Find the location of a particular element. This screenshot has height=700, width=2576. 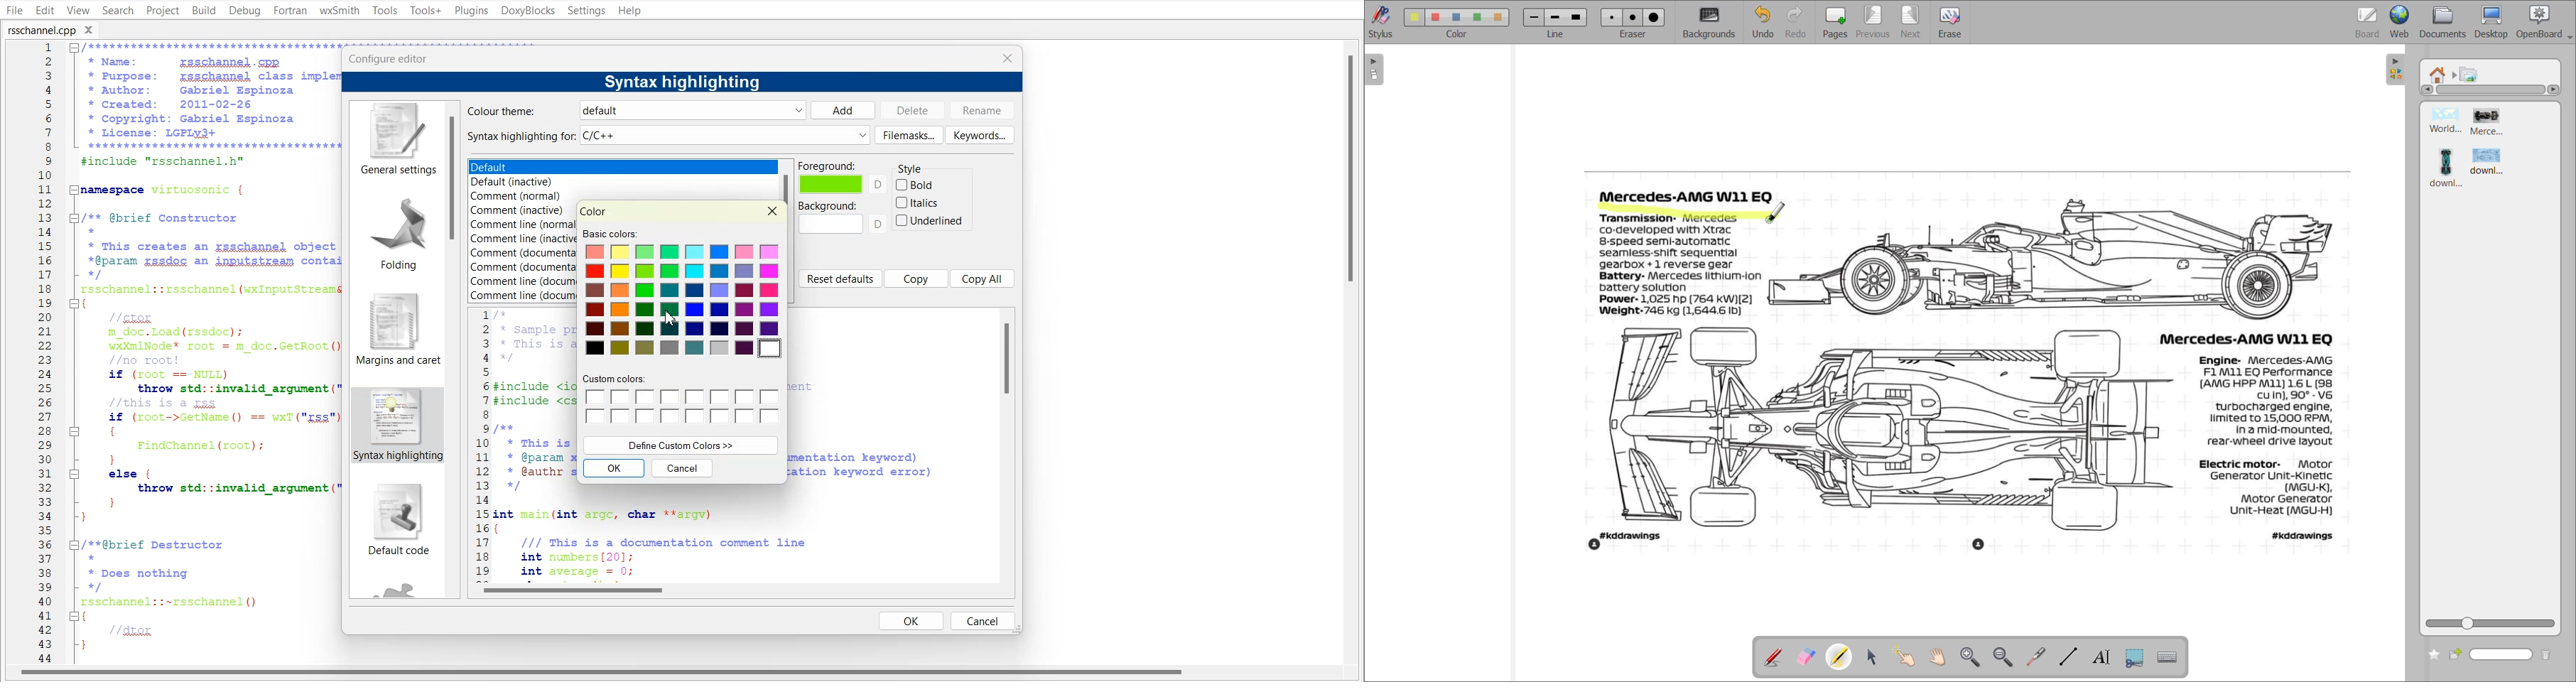

Cursor is located at coordinates (673, 318).